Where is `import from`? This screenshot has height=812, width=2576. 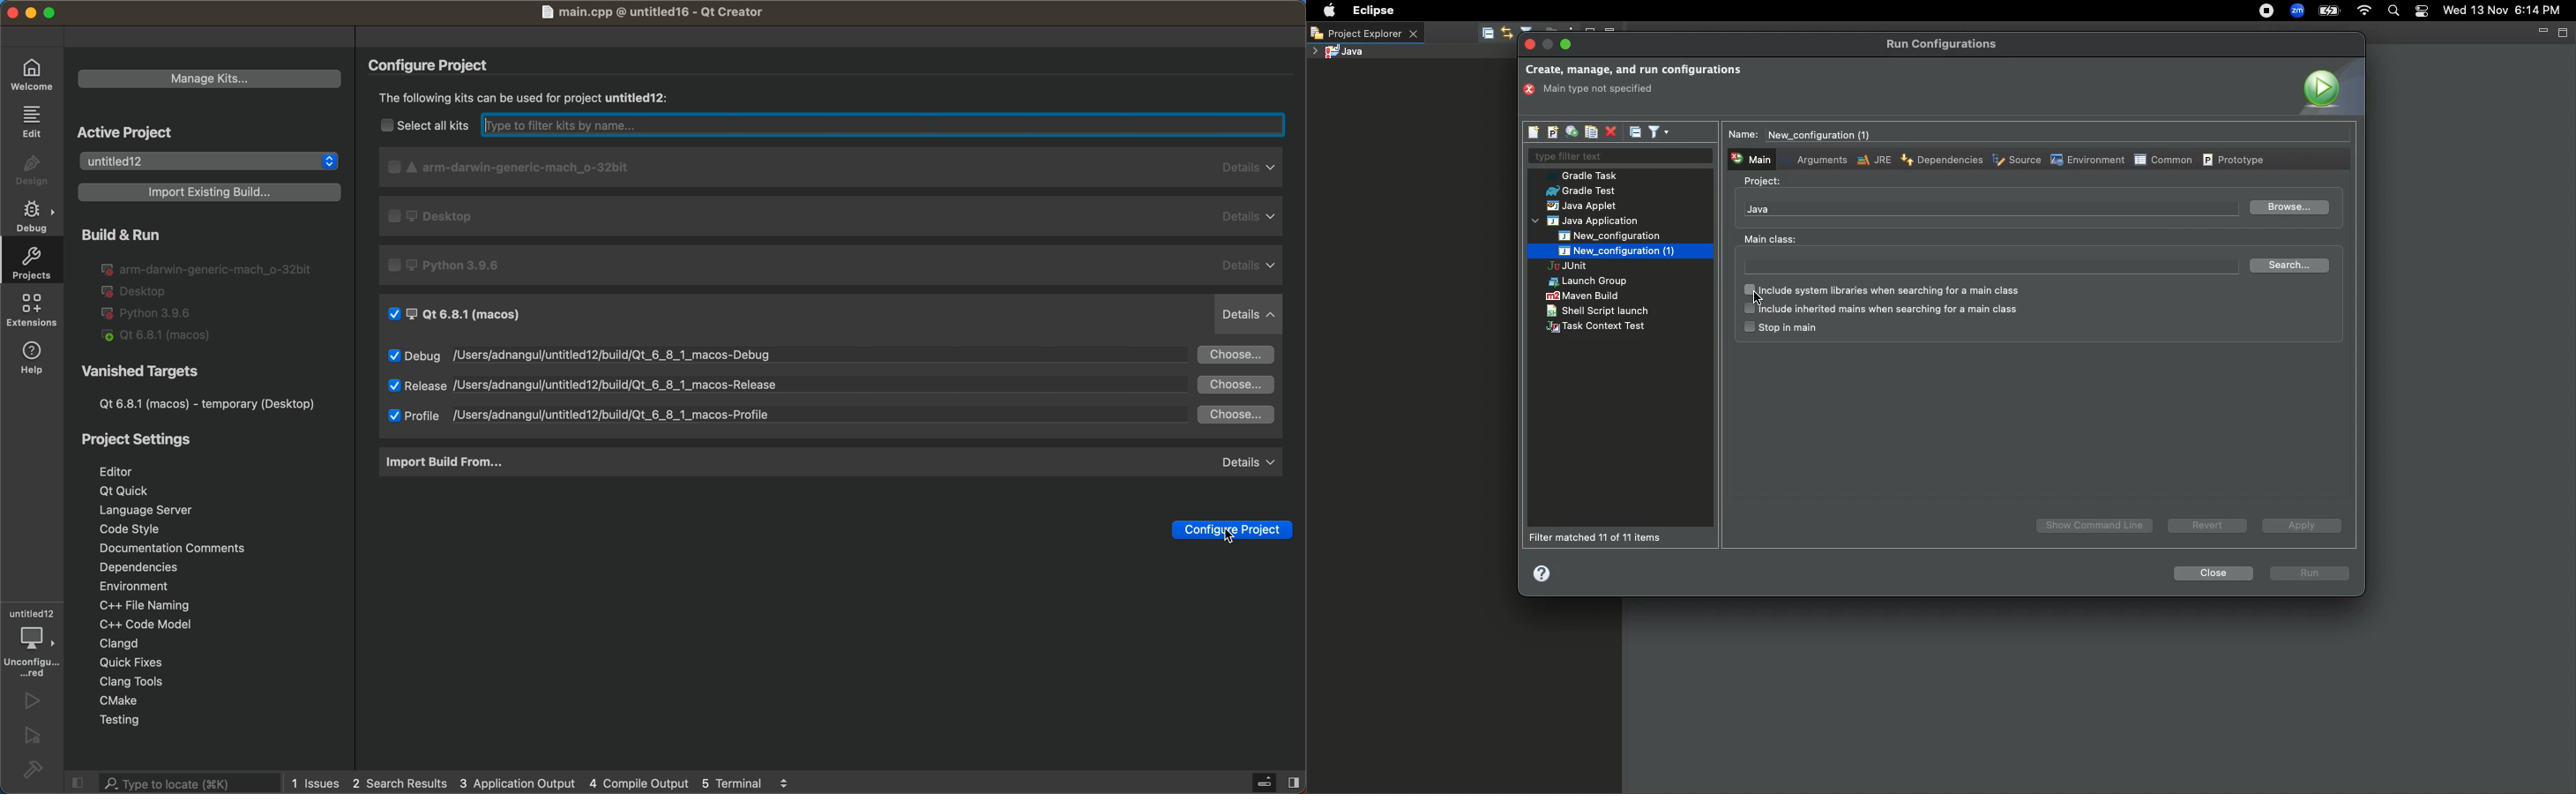
import from is located at coordinates (830, 463).